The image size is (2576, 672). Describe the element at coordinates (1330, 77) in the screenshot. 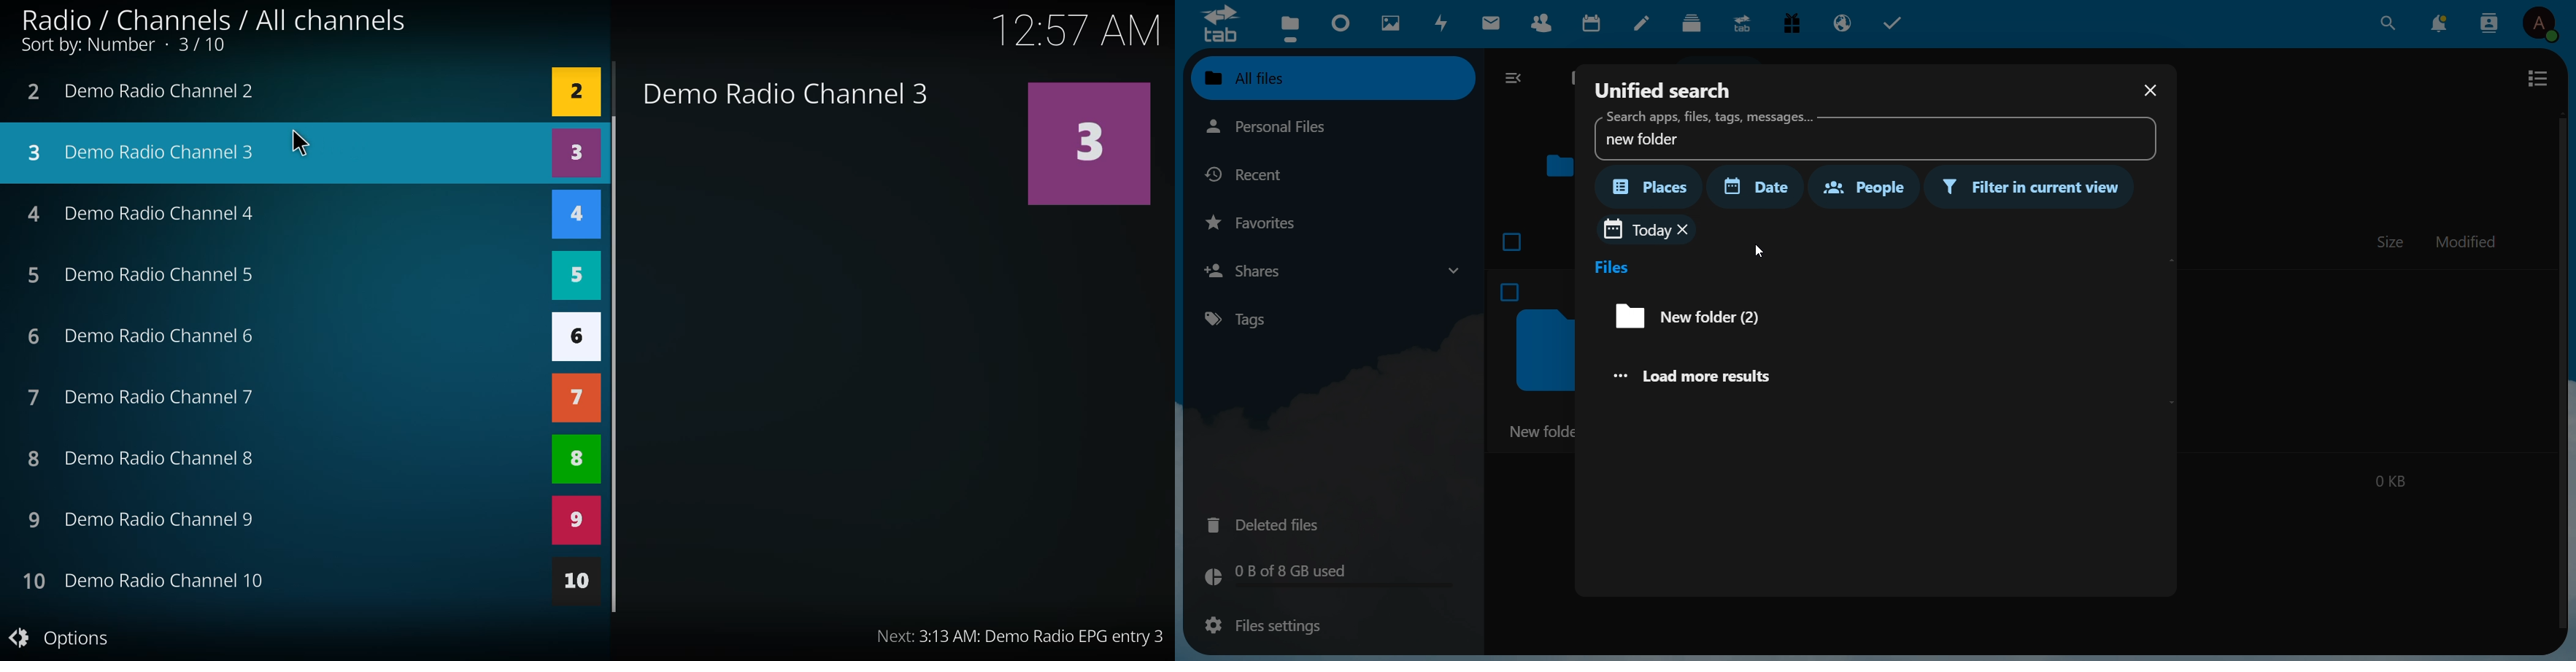

I see `all files` at that location.